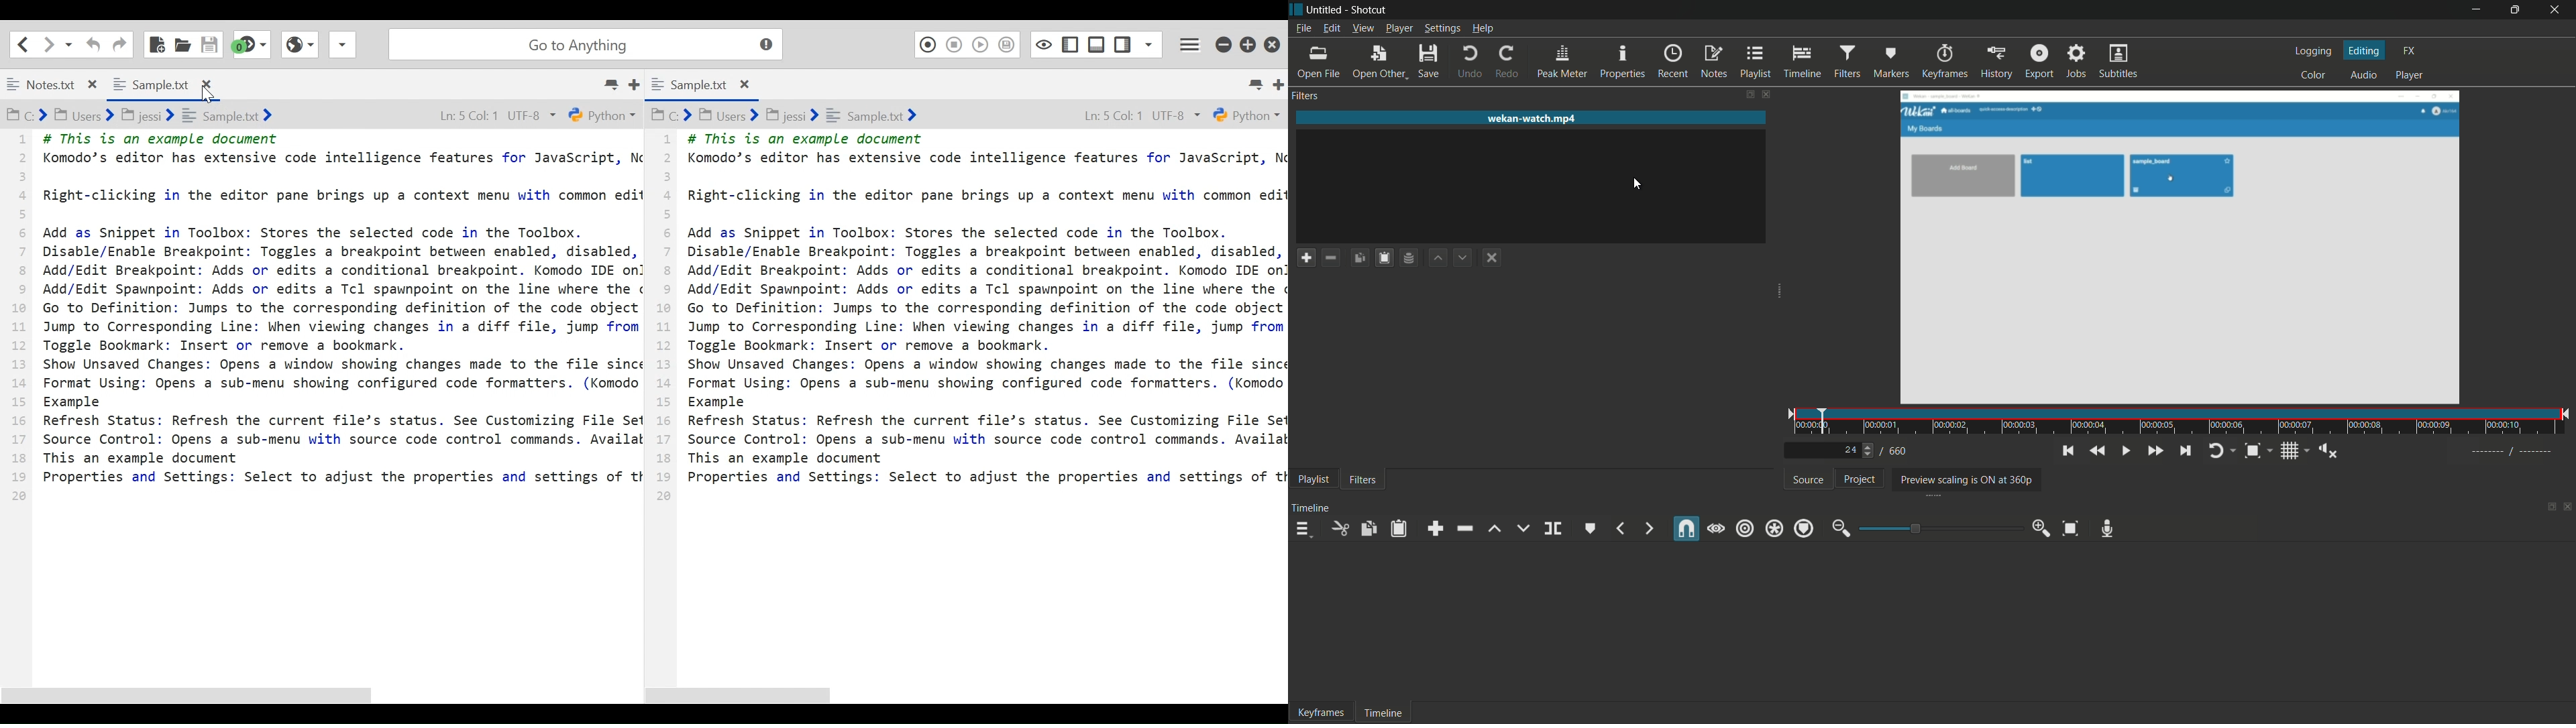 The image size is (2576, 728). What do you see at coordinates (1399, 528) in the screenshot?
I see `paste` at bounding box center [1399, 528].